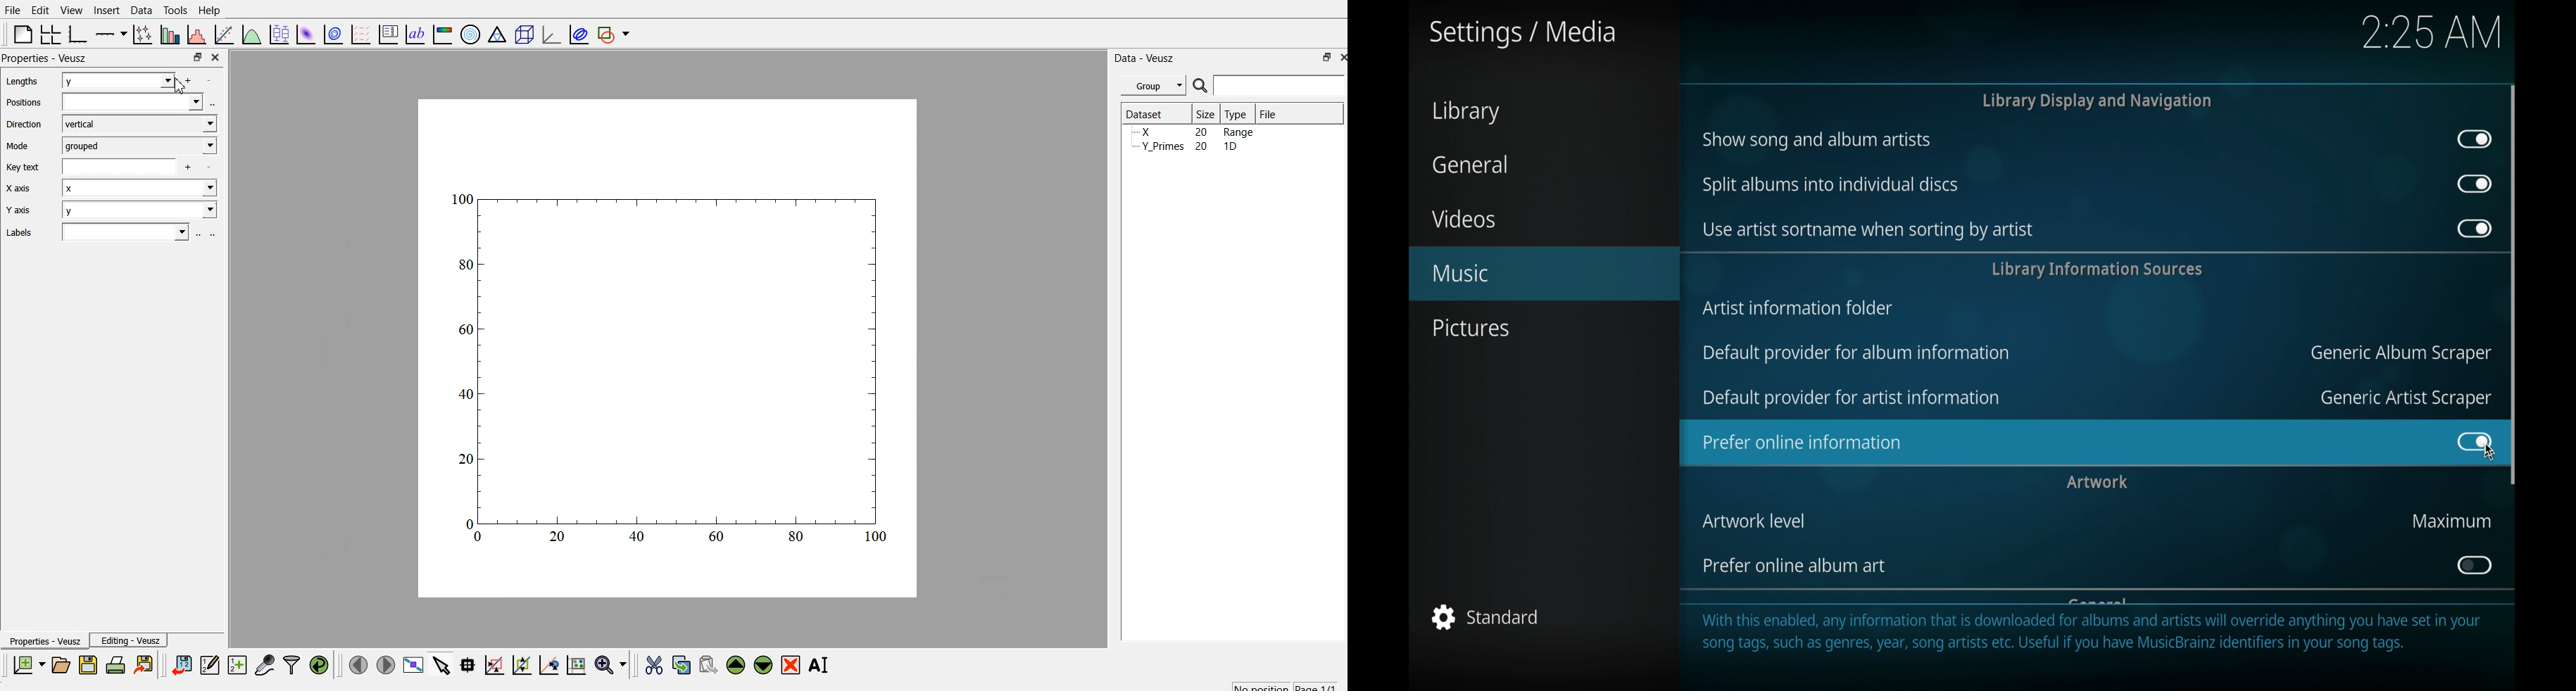 The width and height of the screenshot is (2576, 700). What do you see at coordinates (1192, 148) in the screenshot?
I see `y planes... 20 10` at bounding box center [1192, 148].